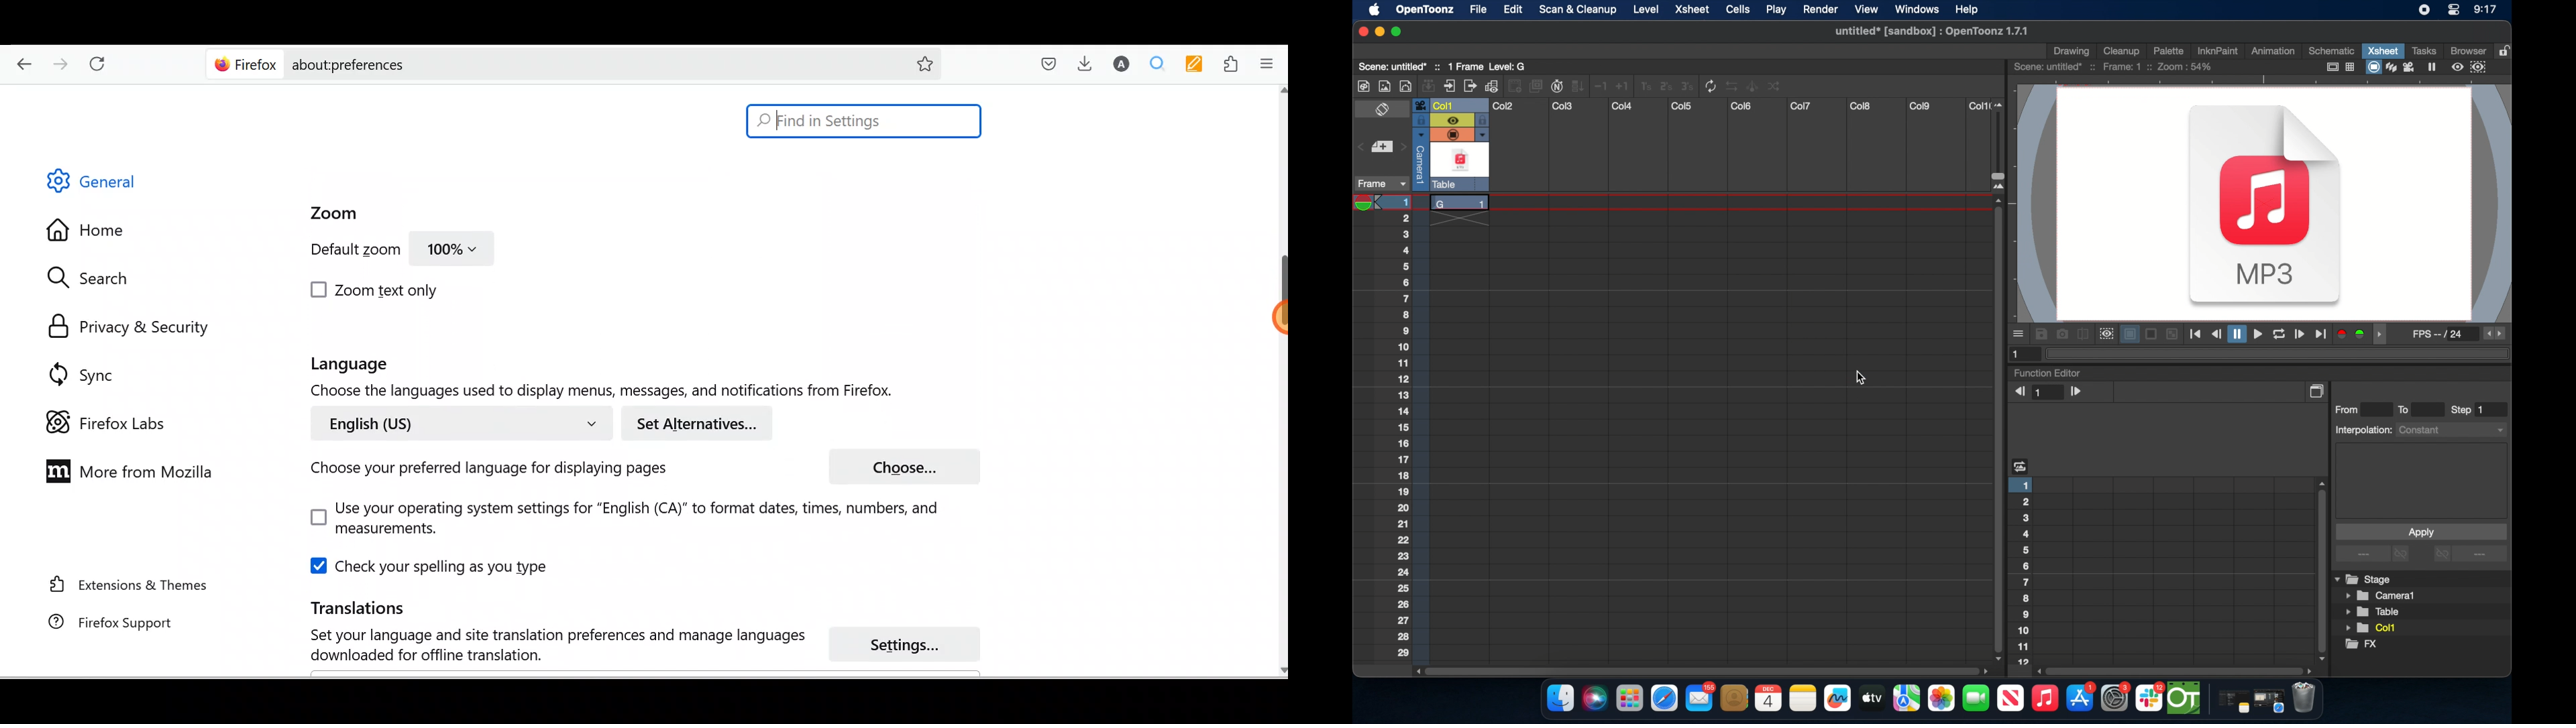 This screenshot has height=728, width=2576. Describe the element at coordinates (1739, 106) in the screenshot. I see `columns` at that location.